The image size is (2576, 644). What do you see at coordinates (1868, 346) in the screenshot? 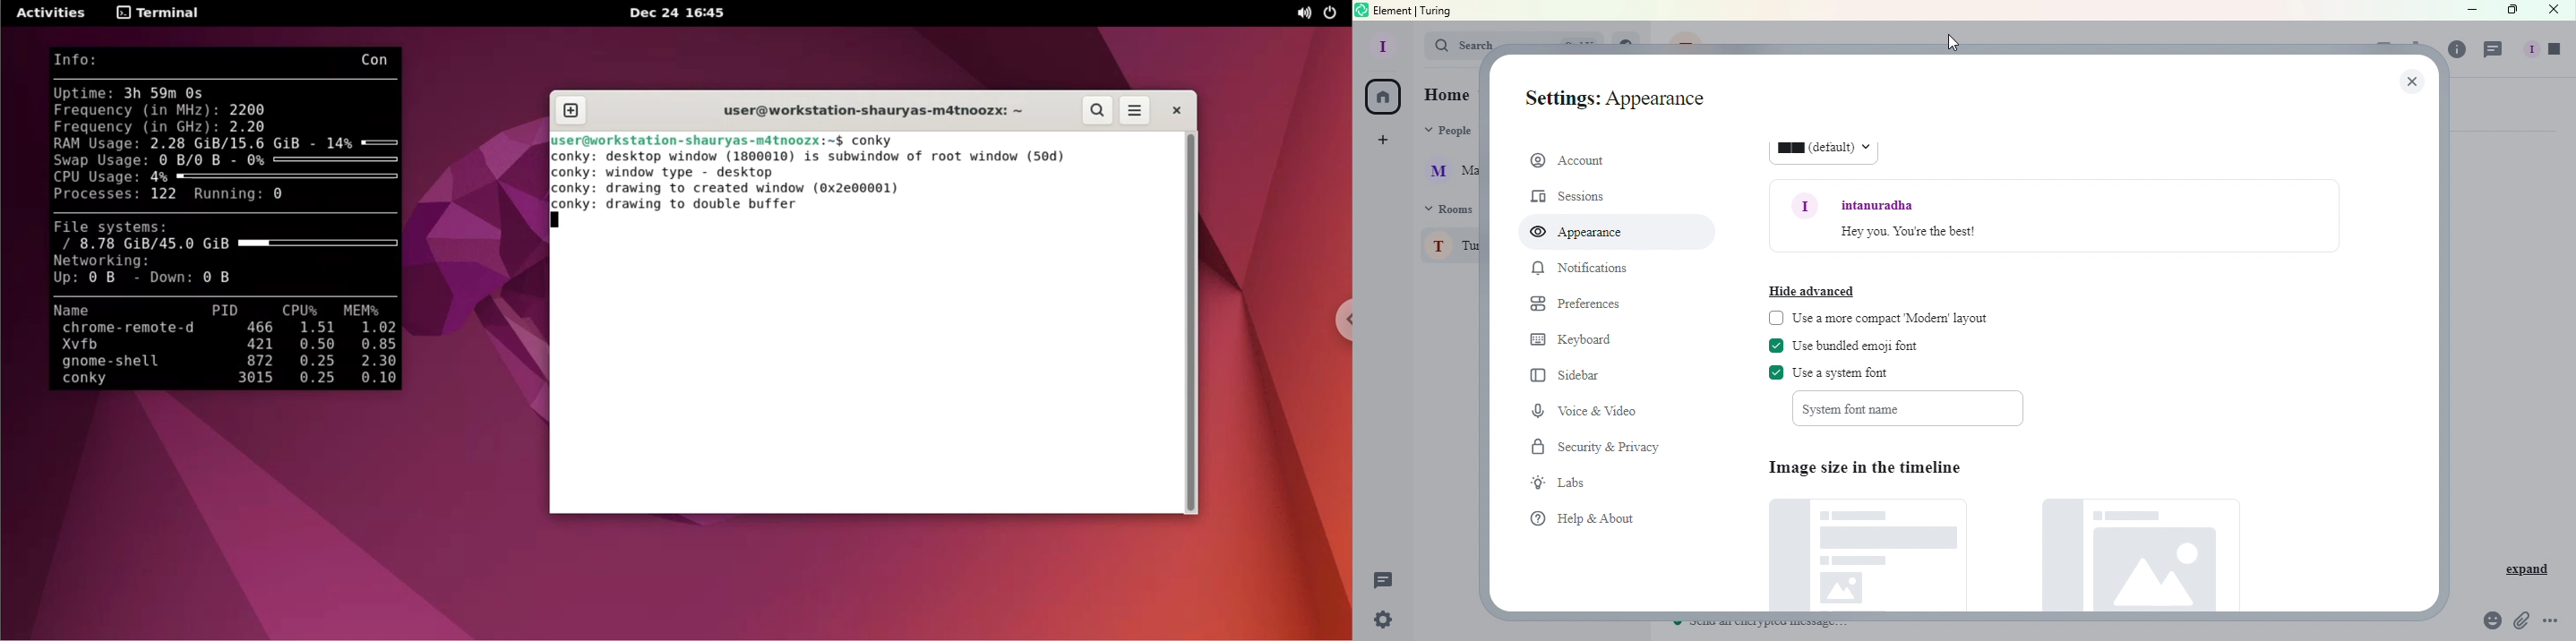
I see `Use bundled emoji font` at bounding box center [1868, 346].